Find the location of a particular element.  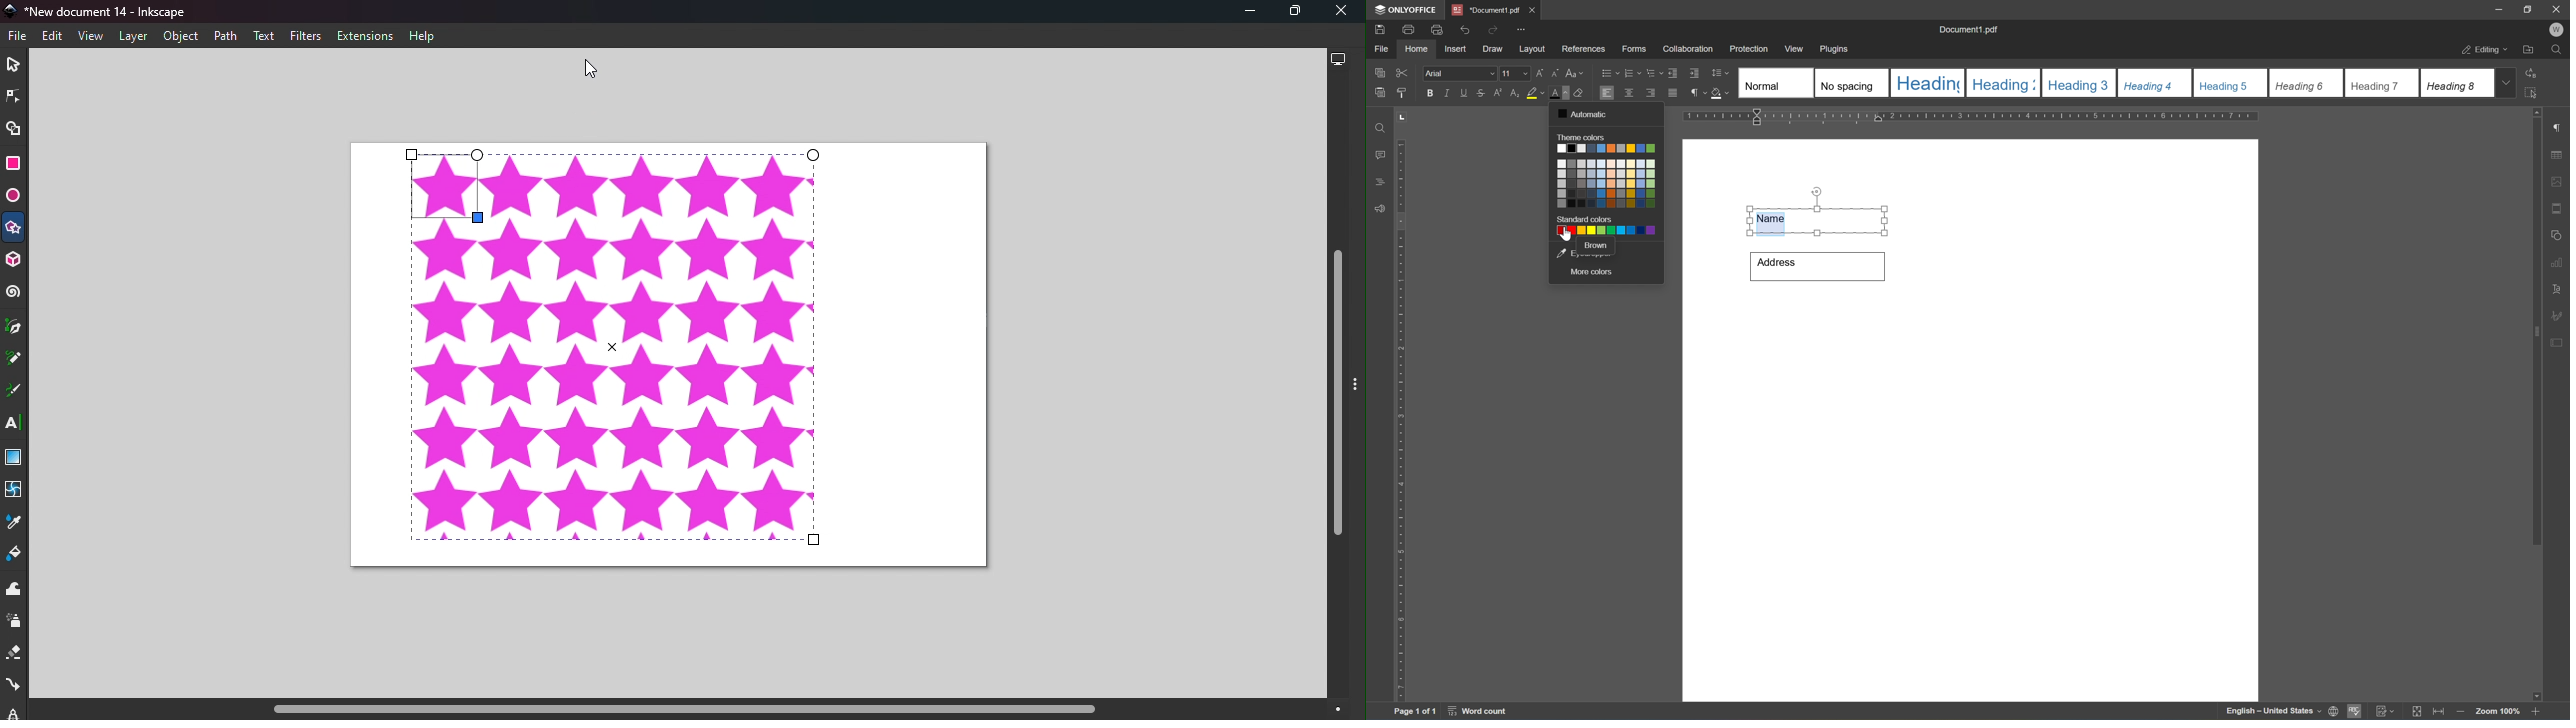

signature settings is located at coordinates (2560, 315).